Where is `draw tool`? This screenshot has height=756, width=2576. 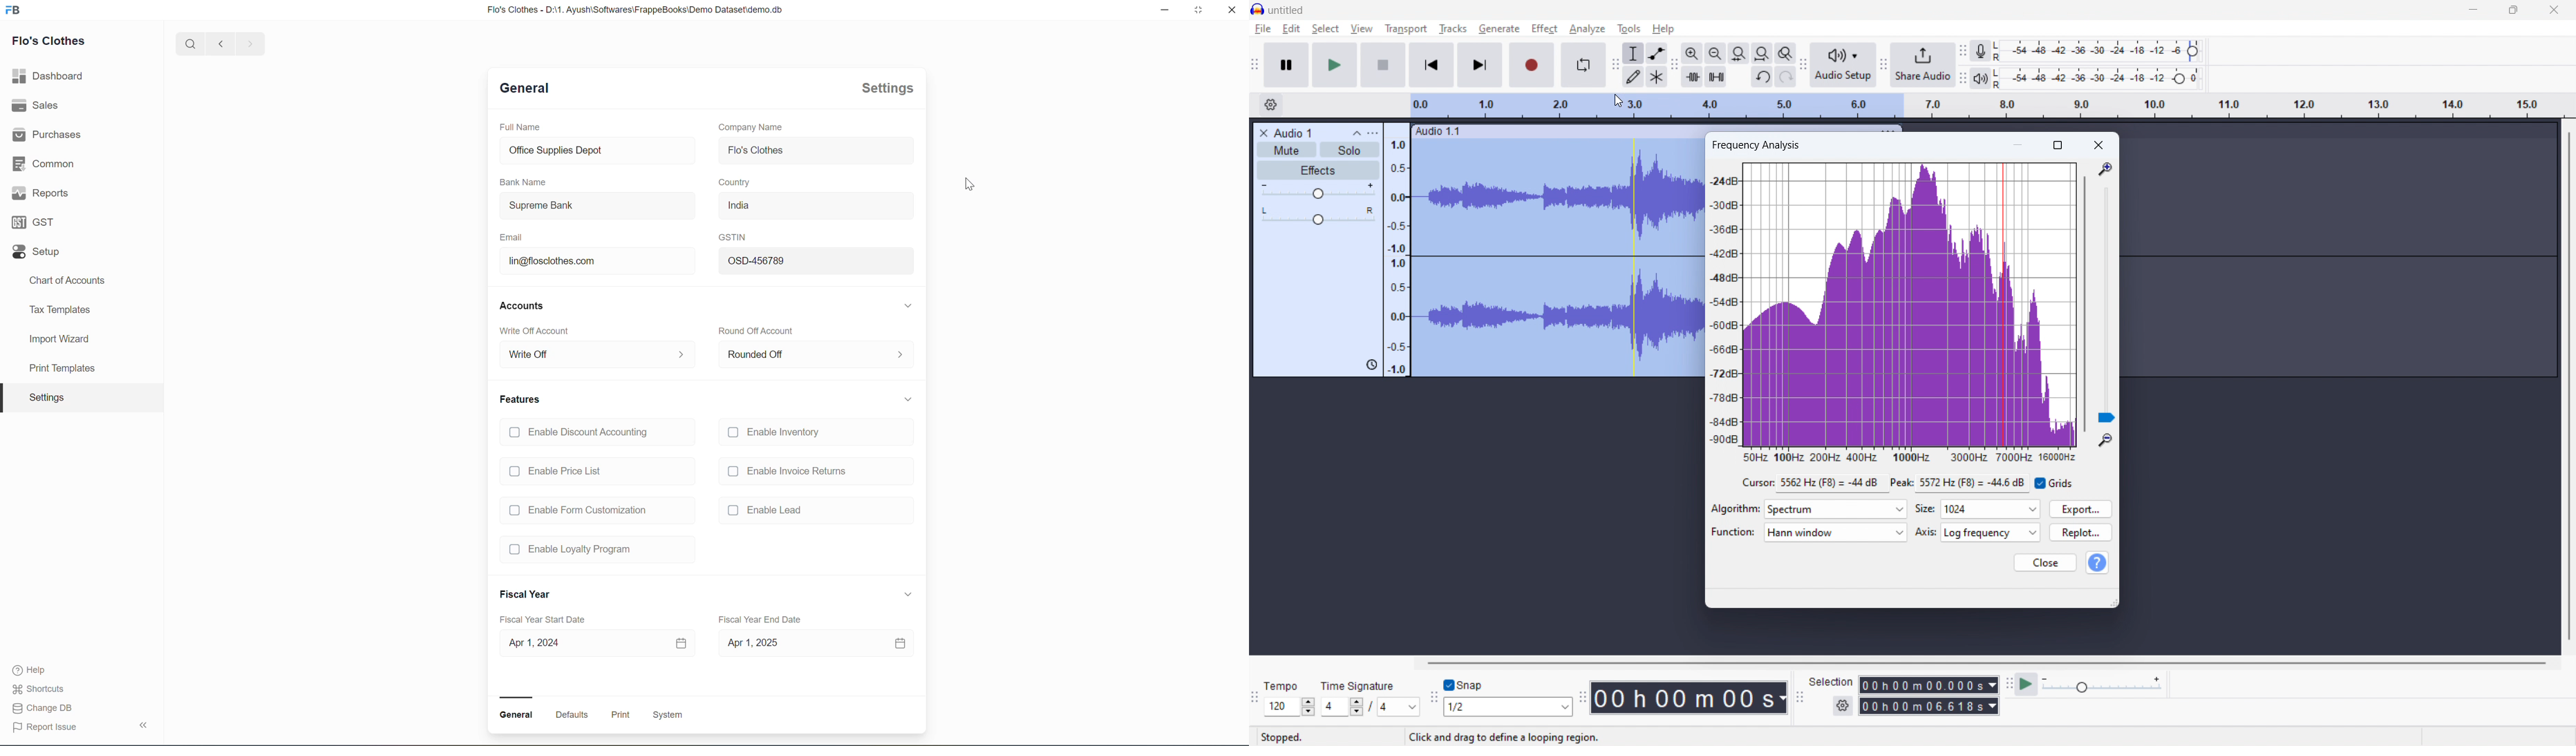
draw tool is located at coordinates (1634, 76).